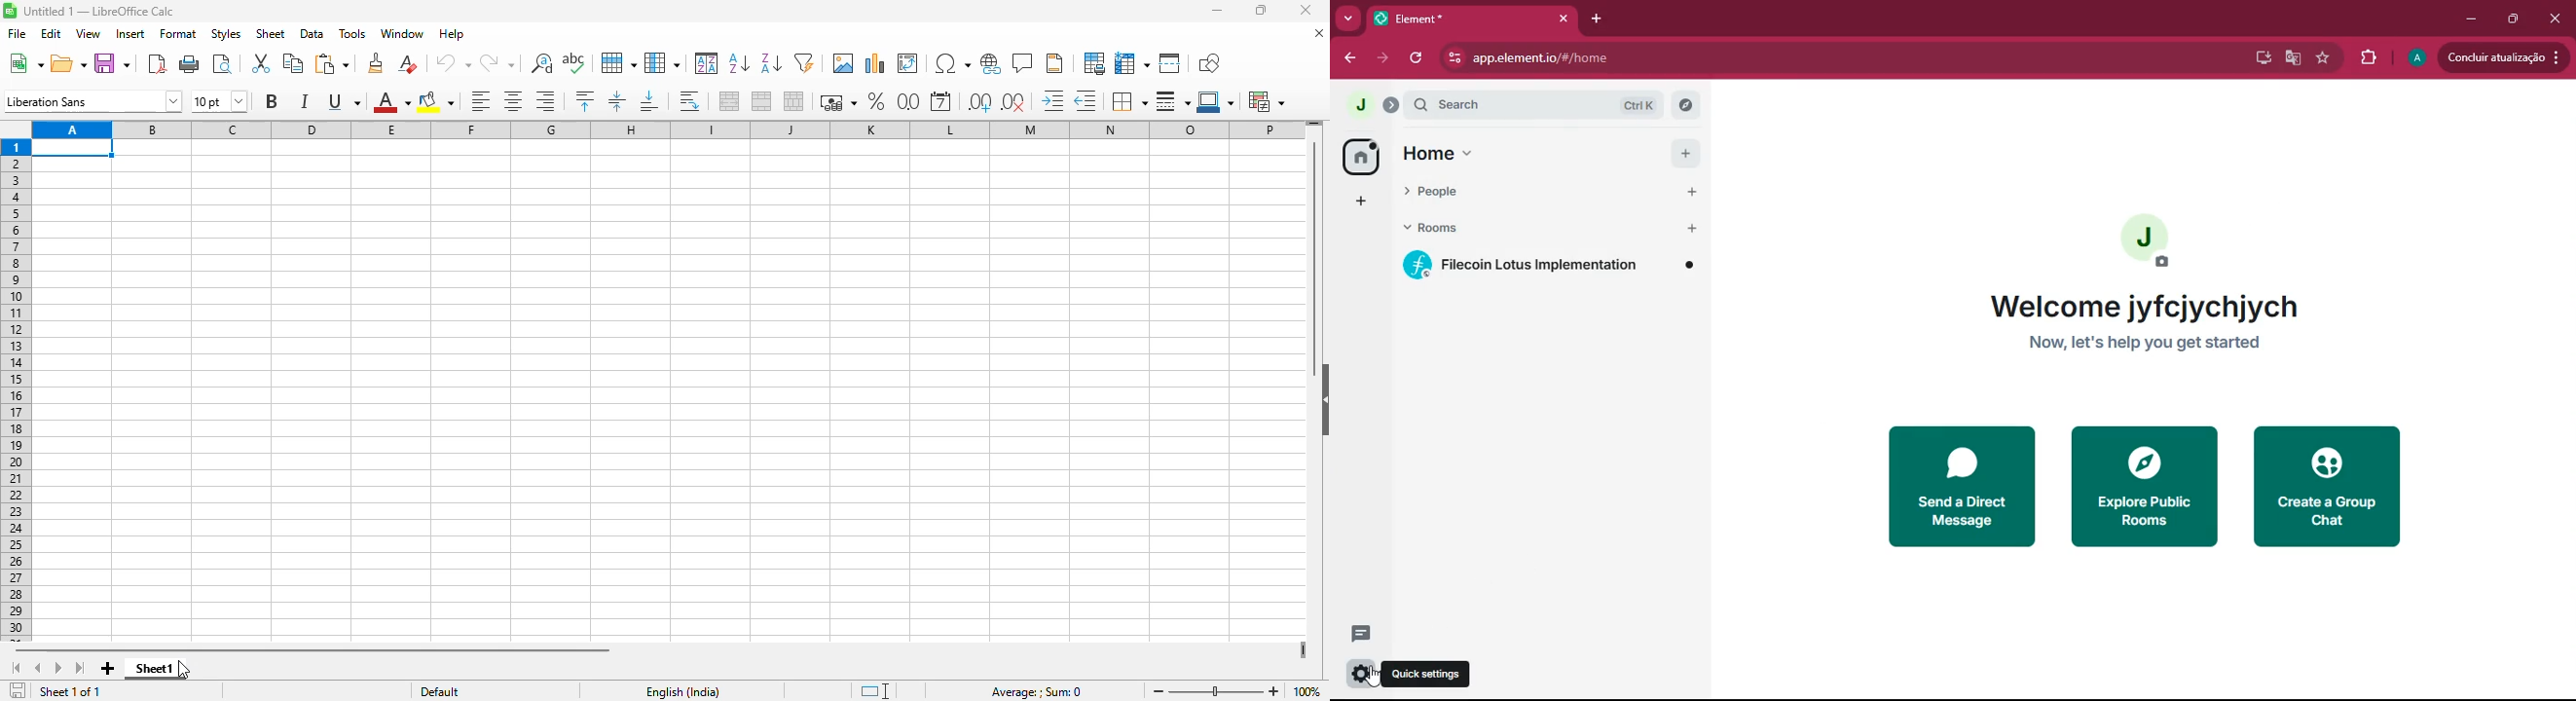 Image resolution: width=2576 pixels, height=728 pixels. Describe the element at coordinates (25, 63) in the screenshot. I see `new` at that location.